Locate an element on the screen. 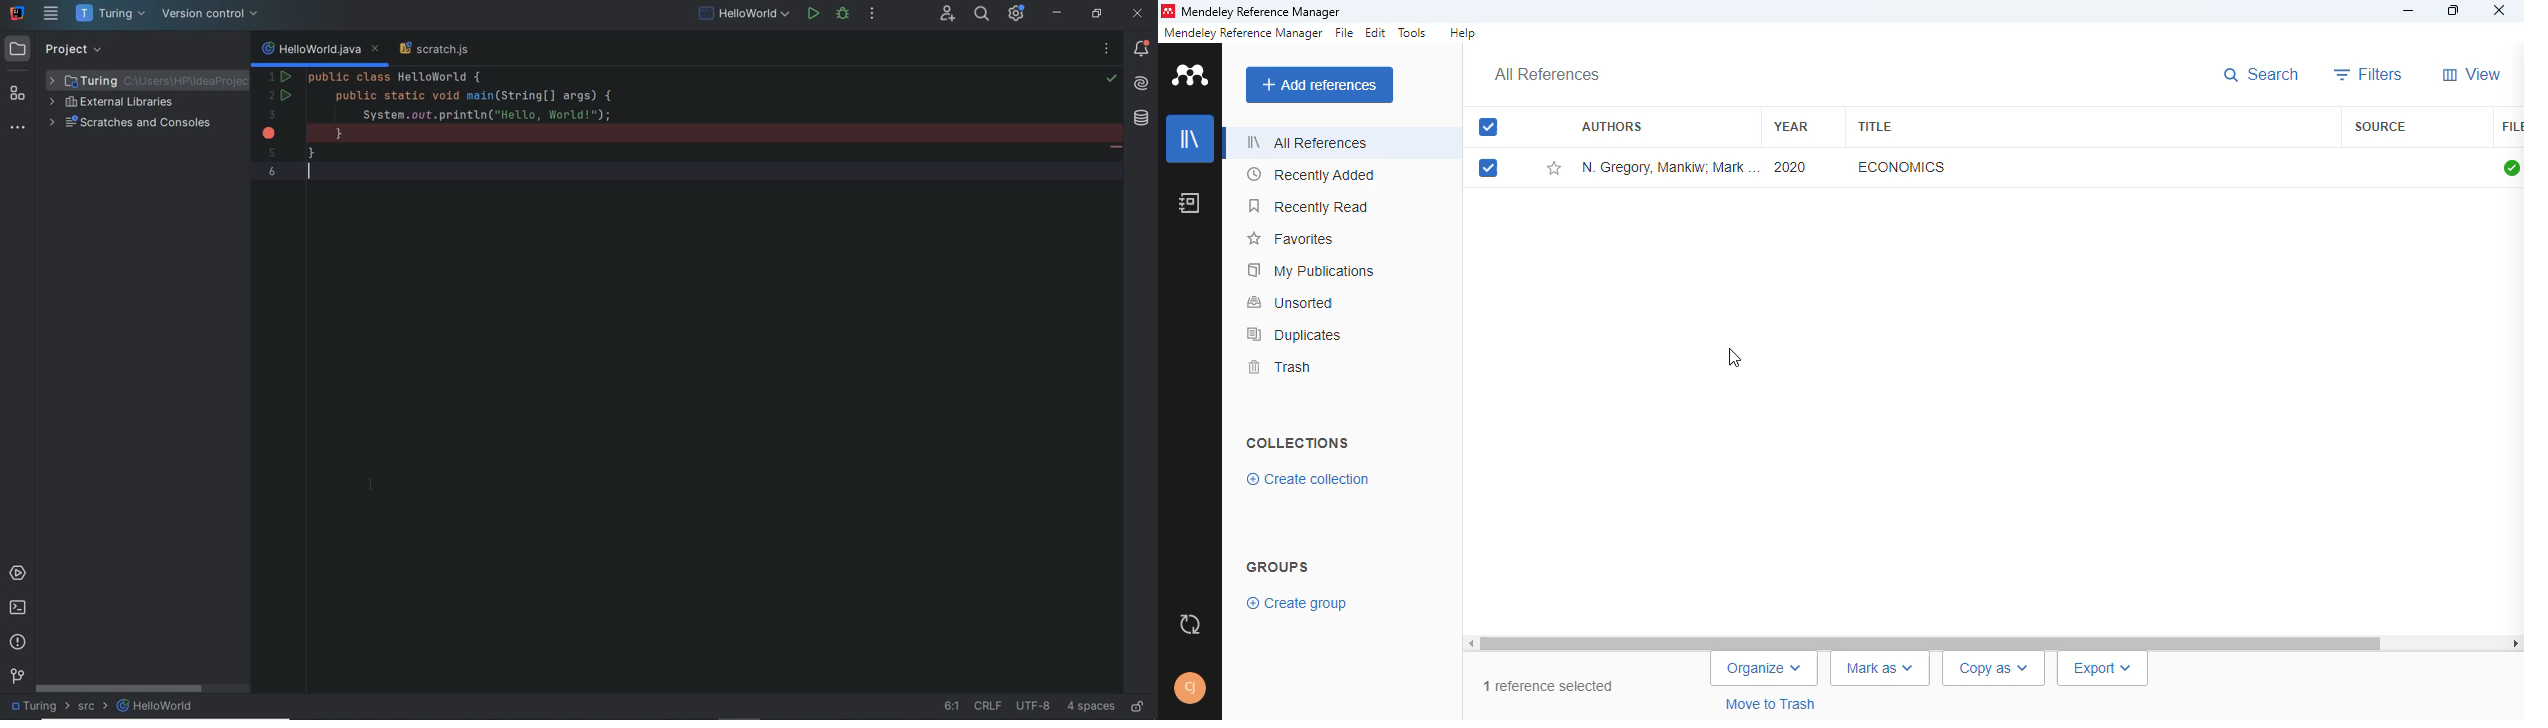 The width and height of the screenshot is (2548, 728). source is located at coordinates (2381, 127).